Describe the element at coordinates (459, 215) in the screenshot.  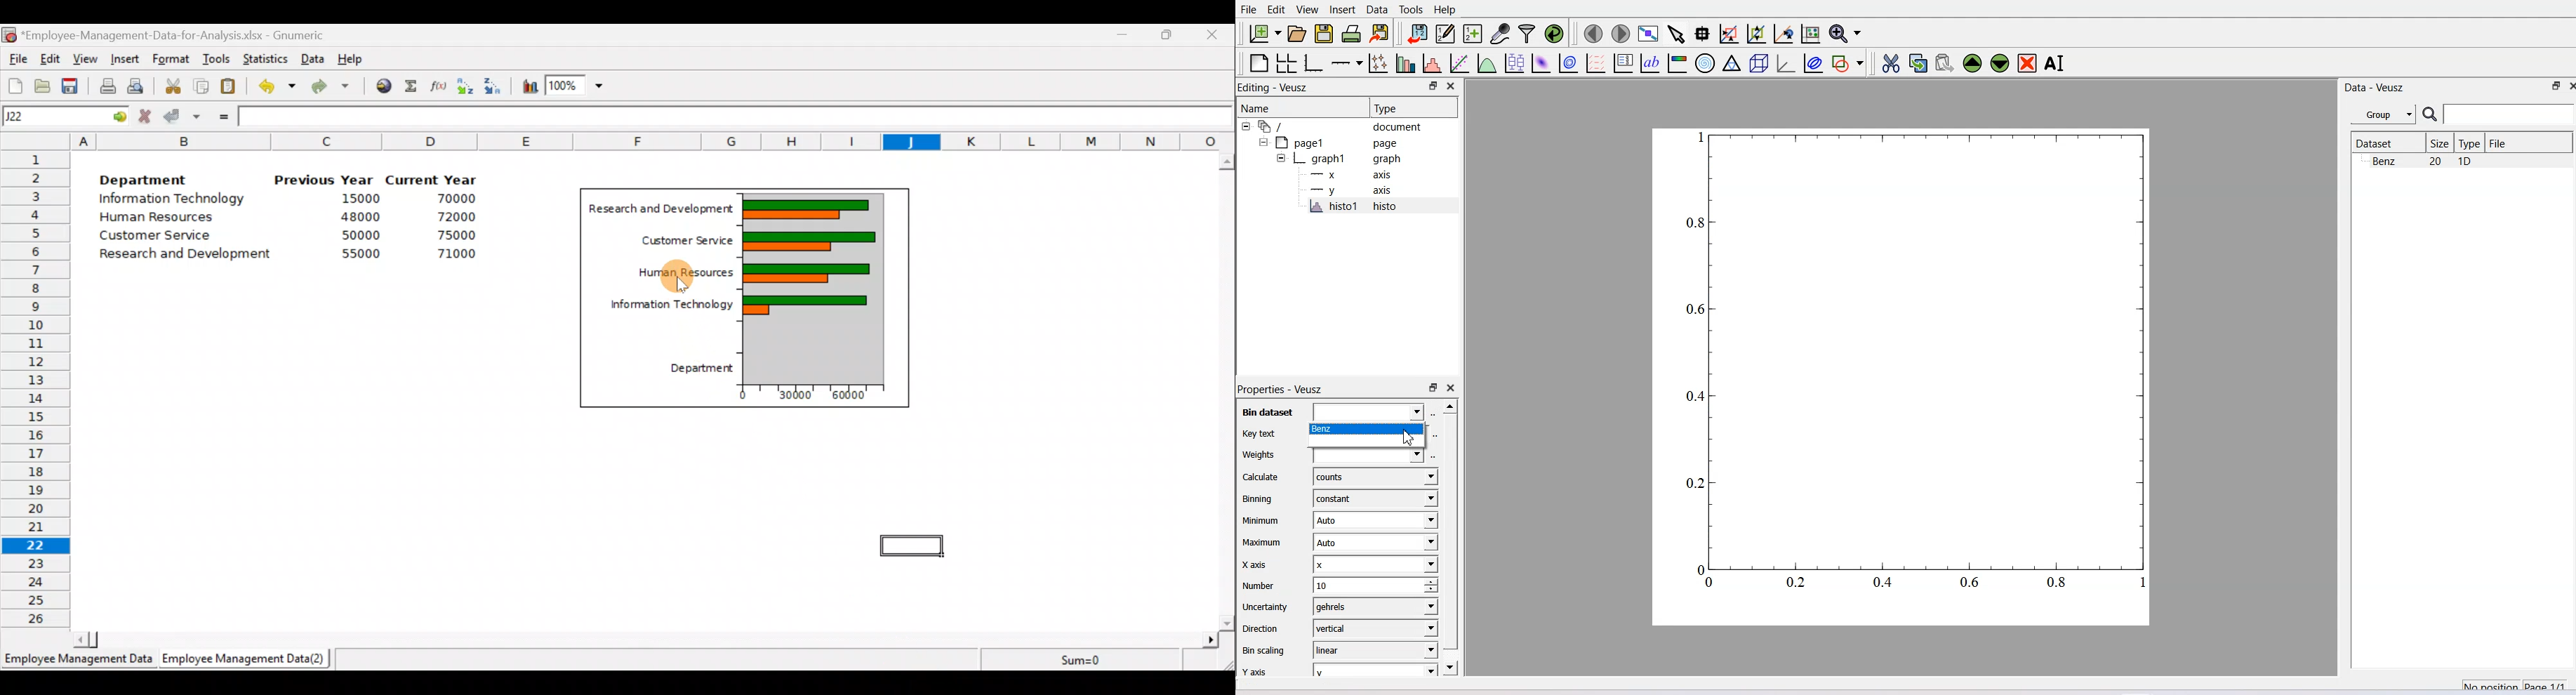
I see `72000` at that location.